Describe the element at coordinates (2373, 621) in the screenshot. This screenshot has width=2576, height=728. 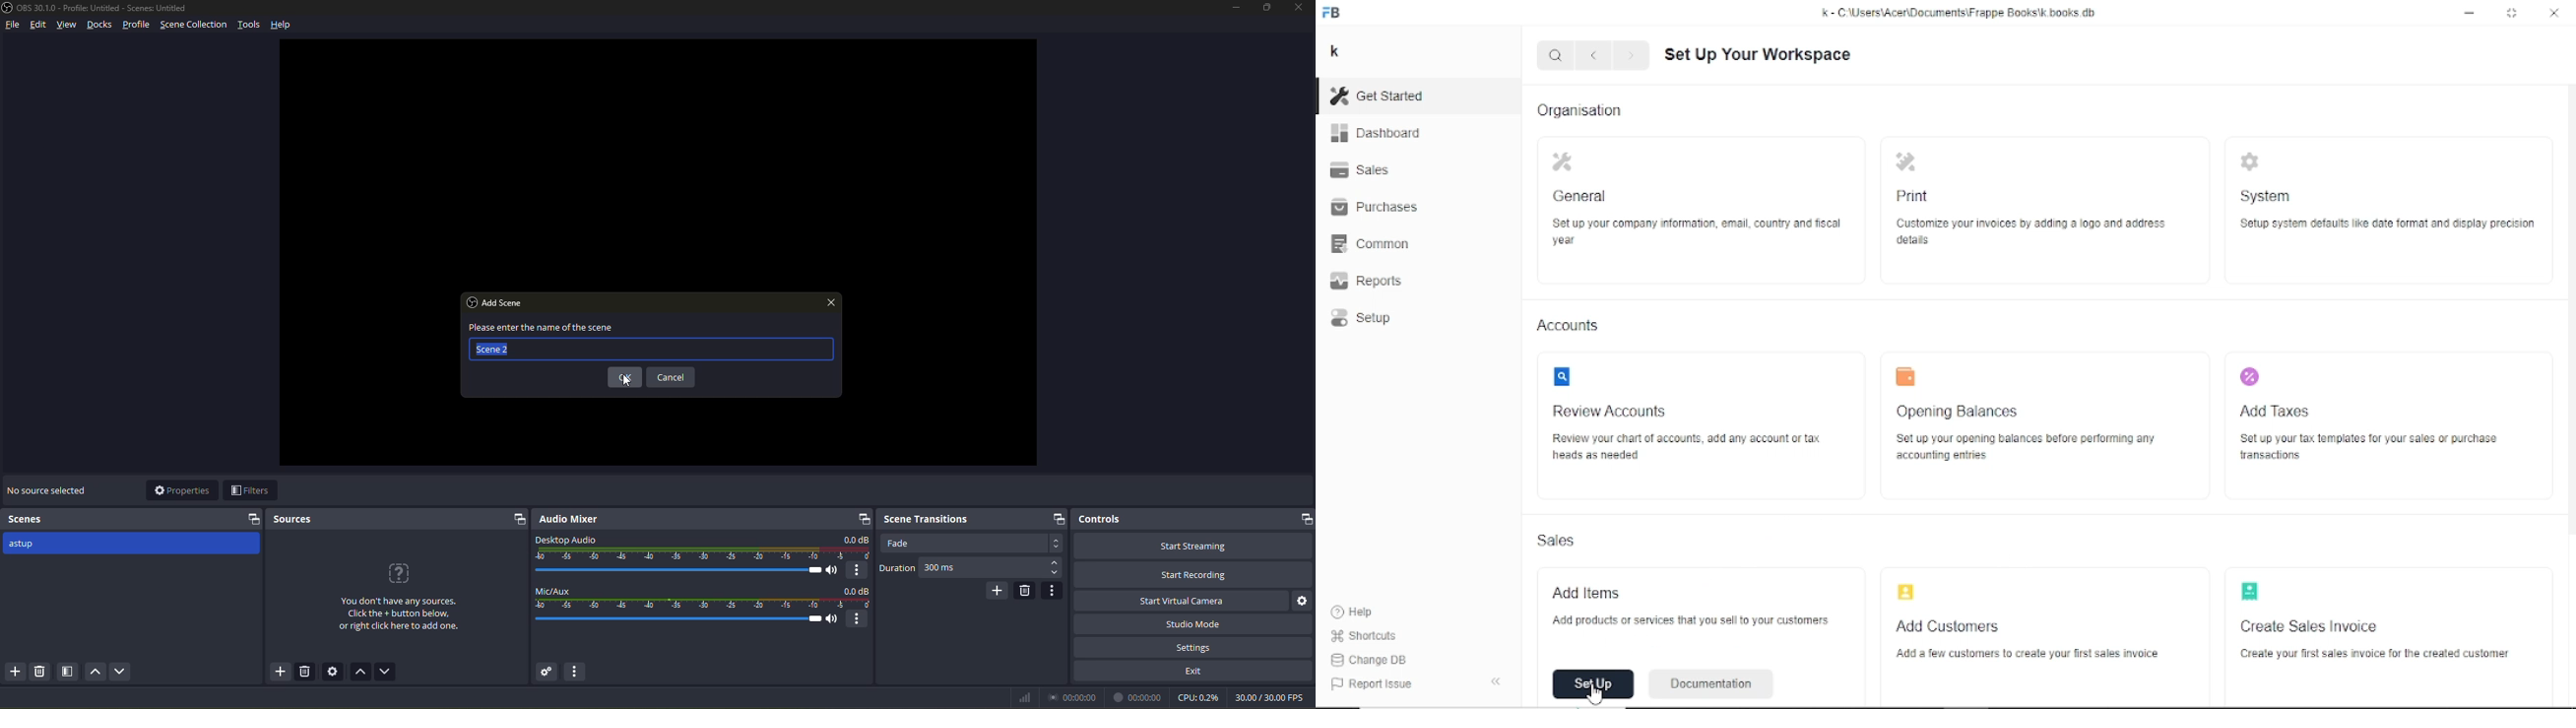
I see `Create Sales Invoice   Create your sales invoice for the created customer.` at that location.